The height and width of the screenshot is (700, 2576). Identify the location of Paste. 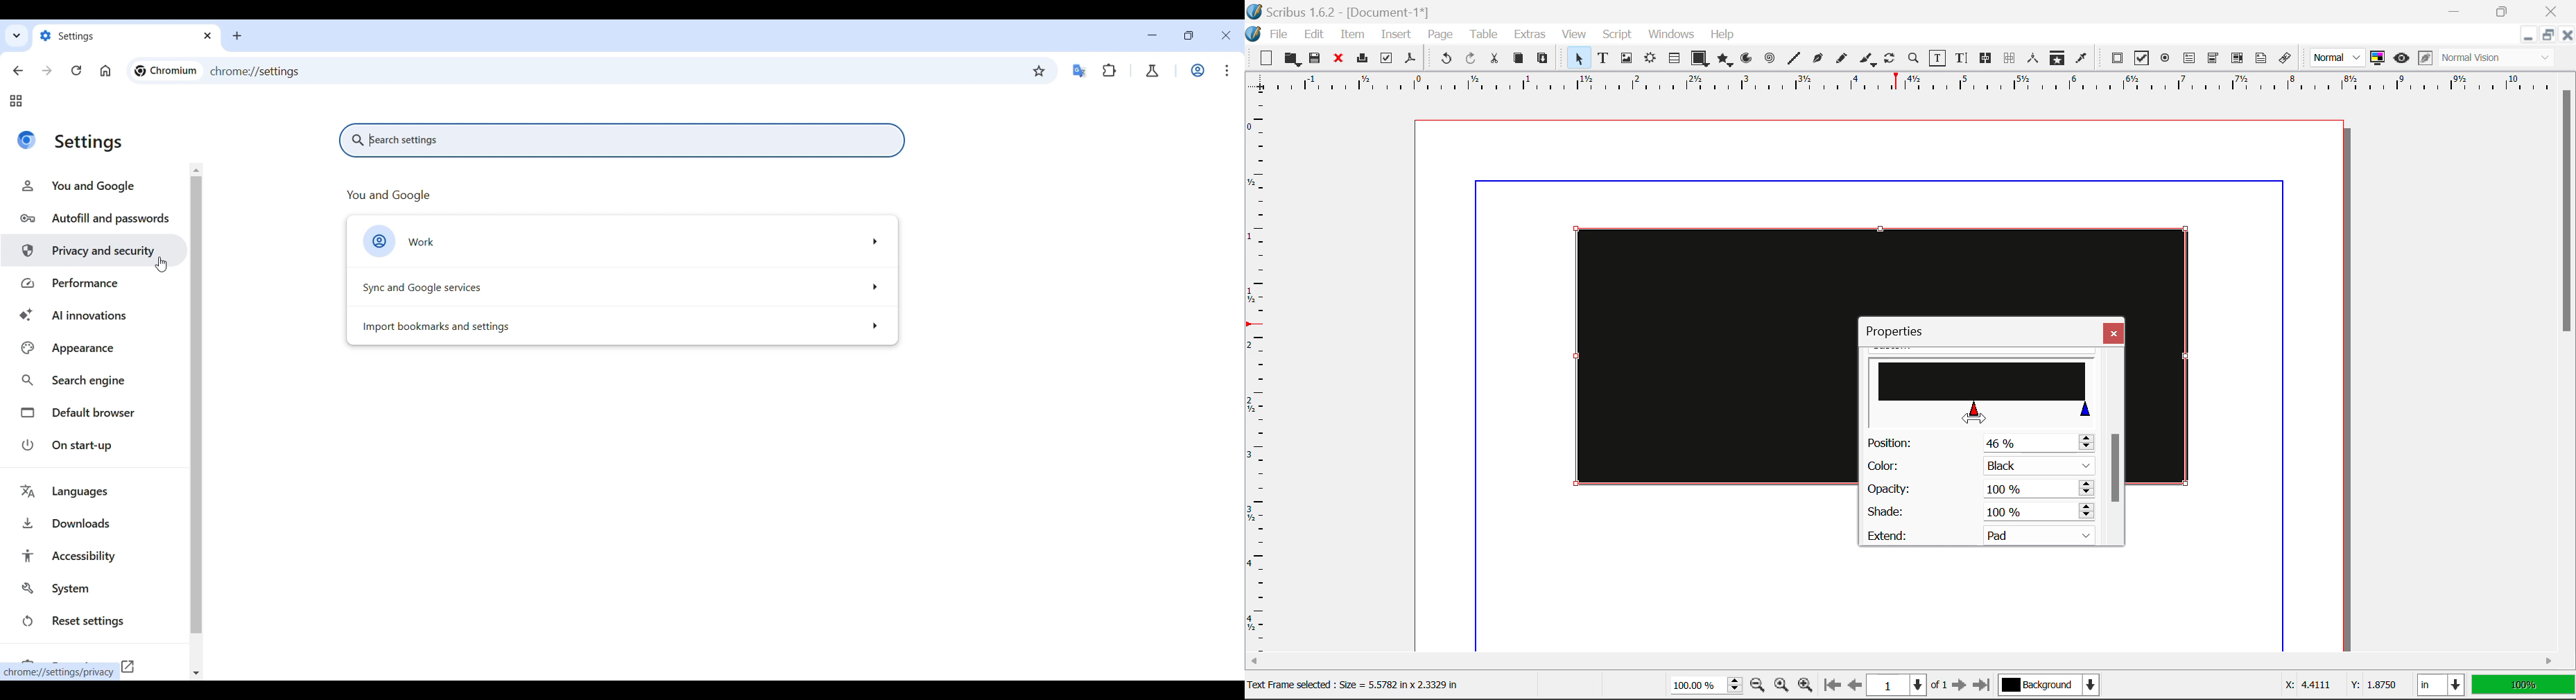
(1543, 59).